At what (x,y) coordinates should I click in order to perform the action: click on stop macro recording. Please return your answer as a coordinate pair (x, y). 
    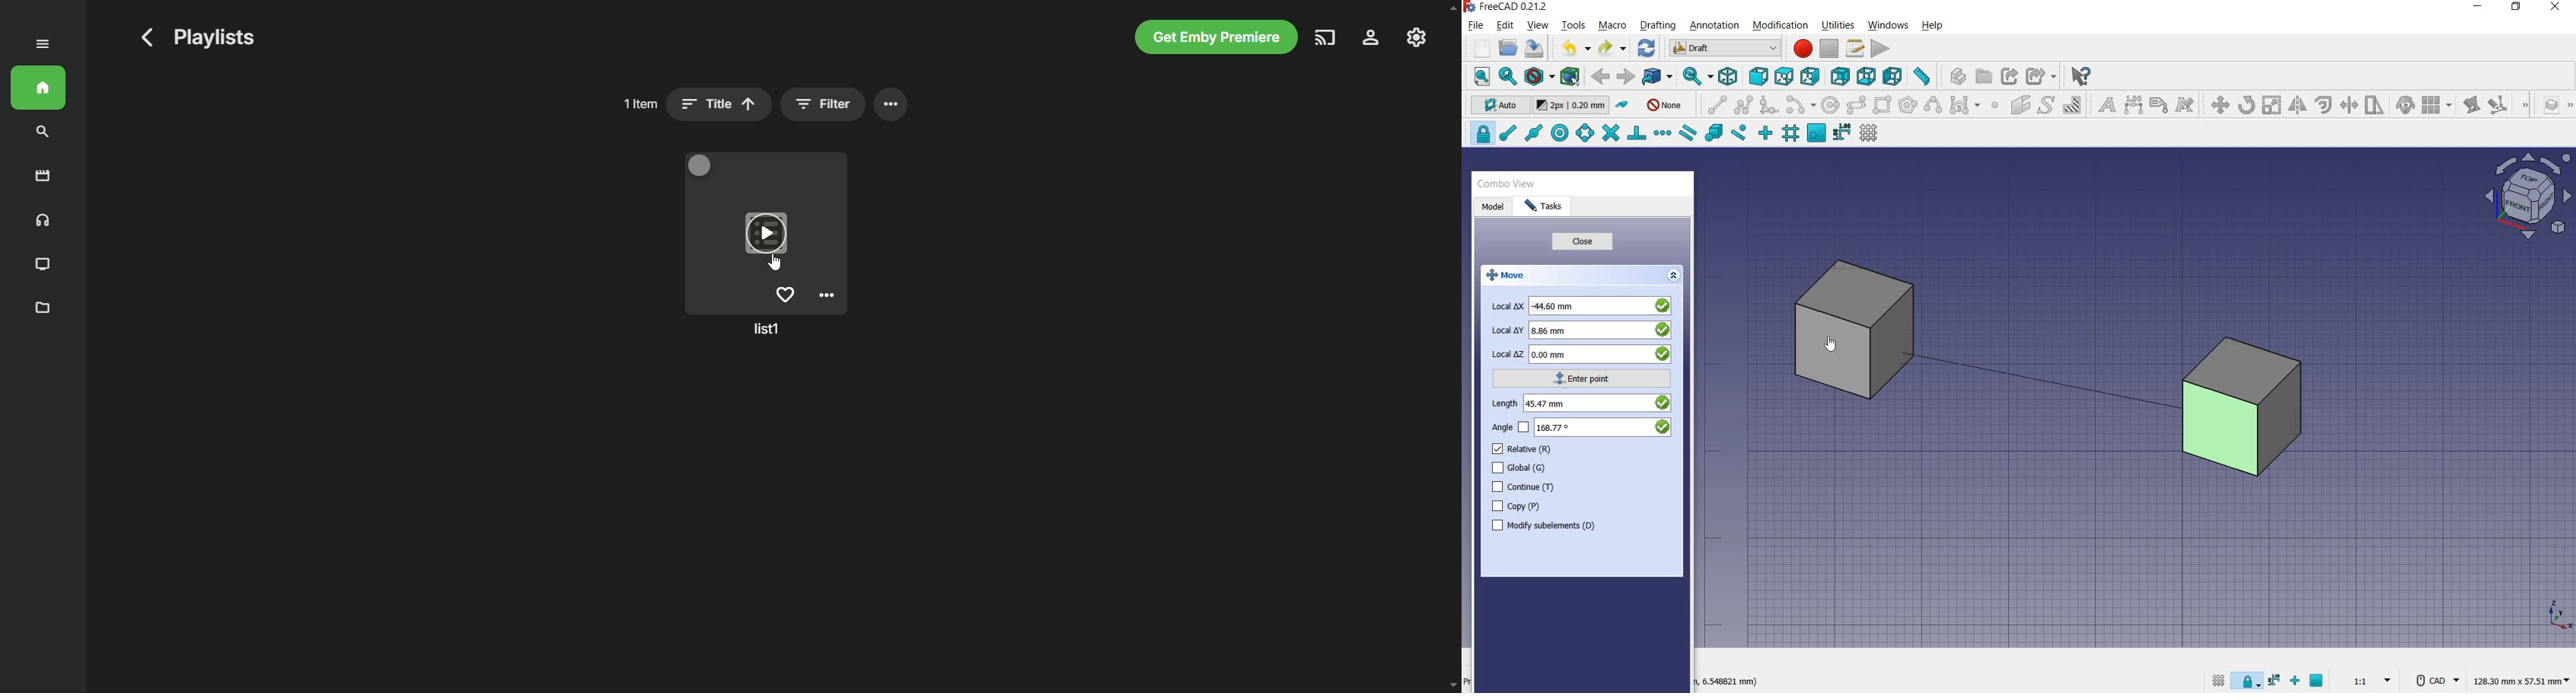
    Looking at the image, I should click on (1827, 50).